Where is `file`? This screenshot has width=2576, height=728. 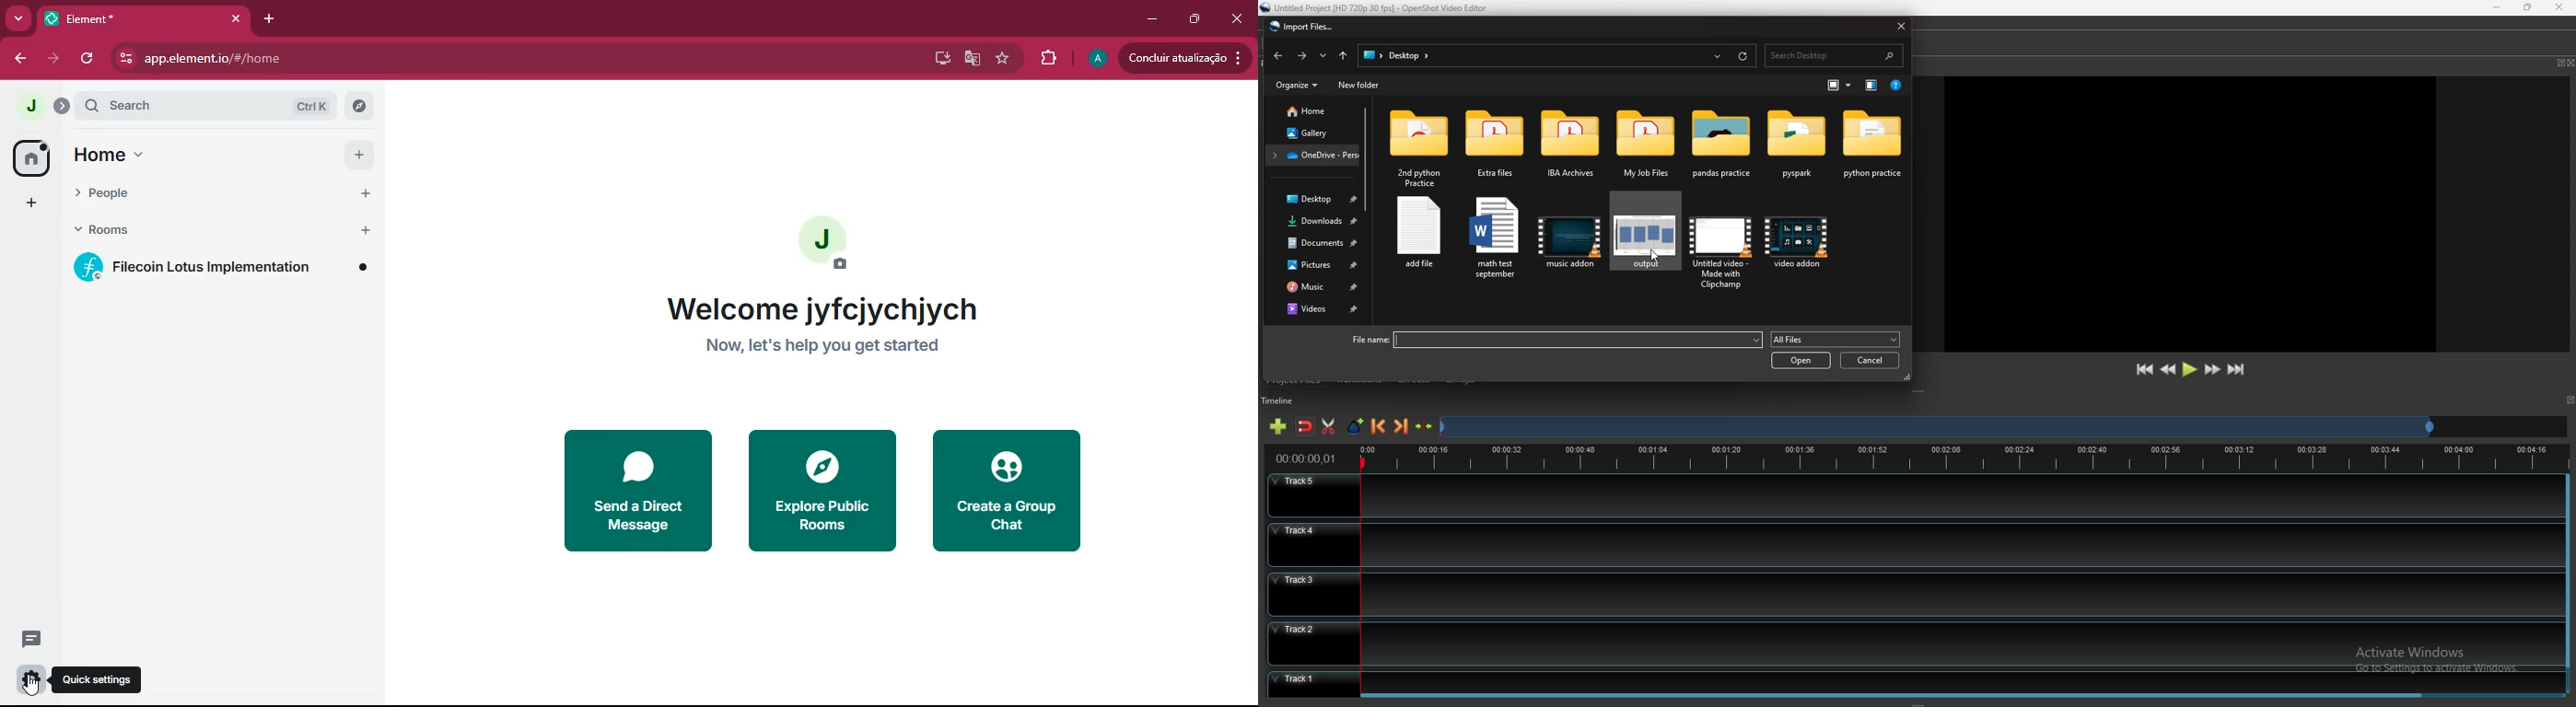 file is located at coordinates (1643, 233).